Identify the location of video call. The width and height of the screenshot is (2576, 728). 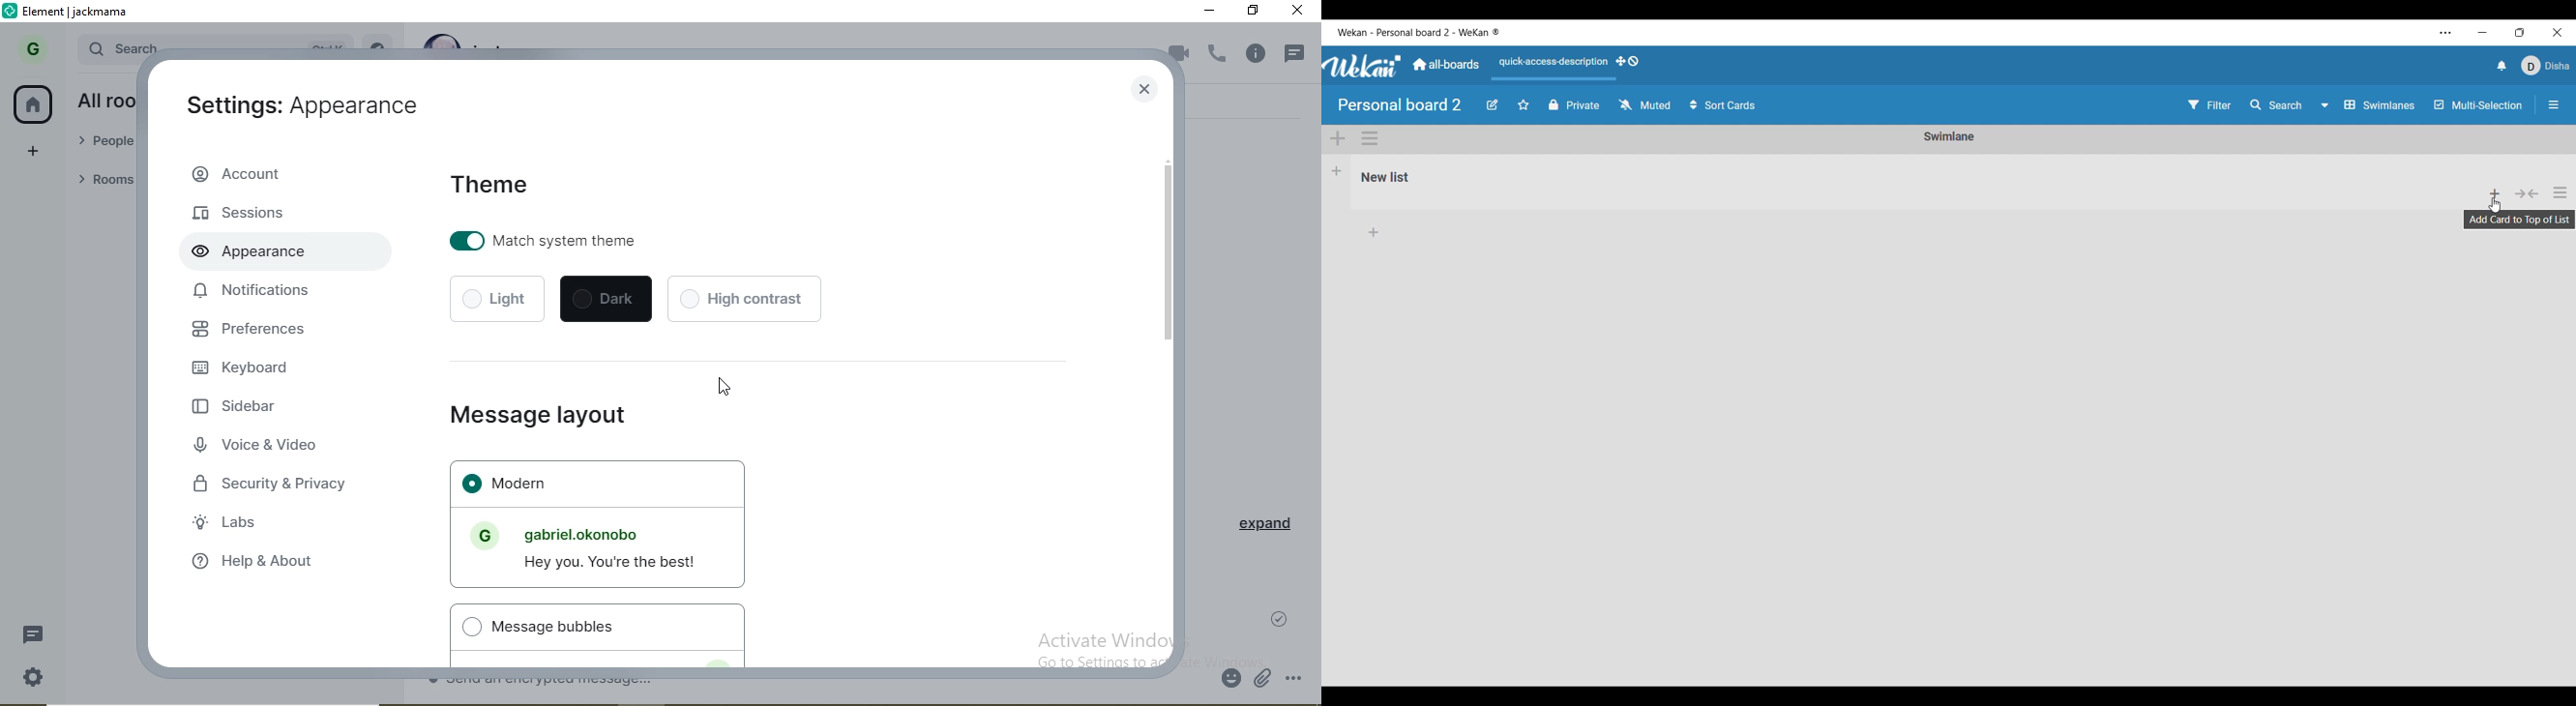
(1177, 56).